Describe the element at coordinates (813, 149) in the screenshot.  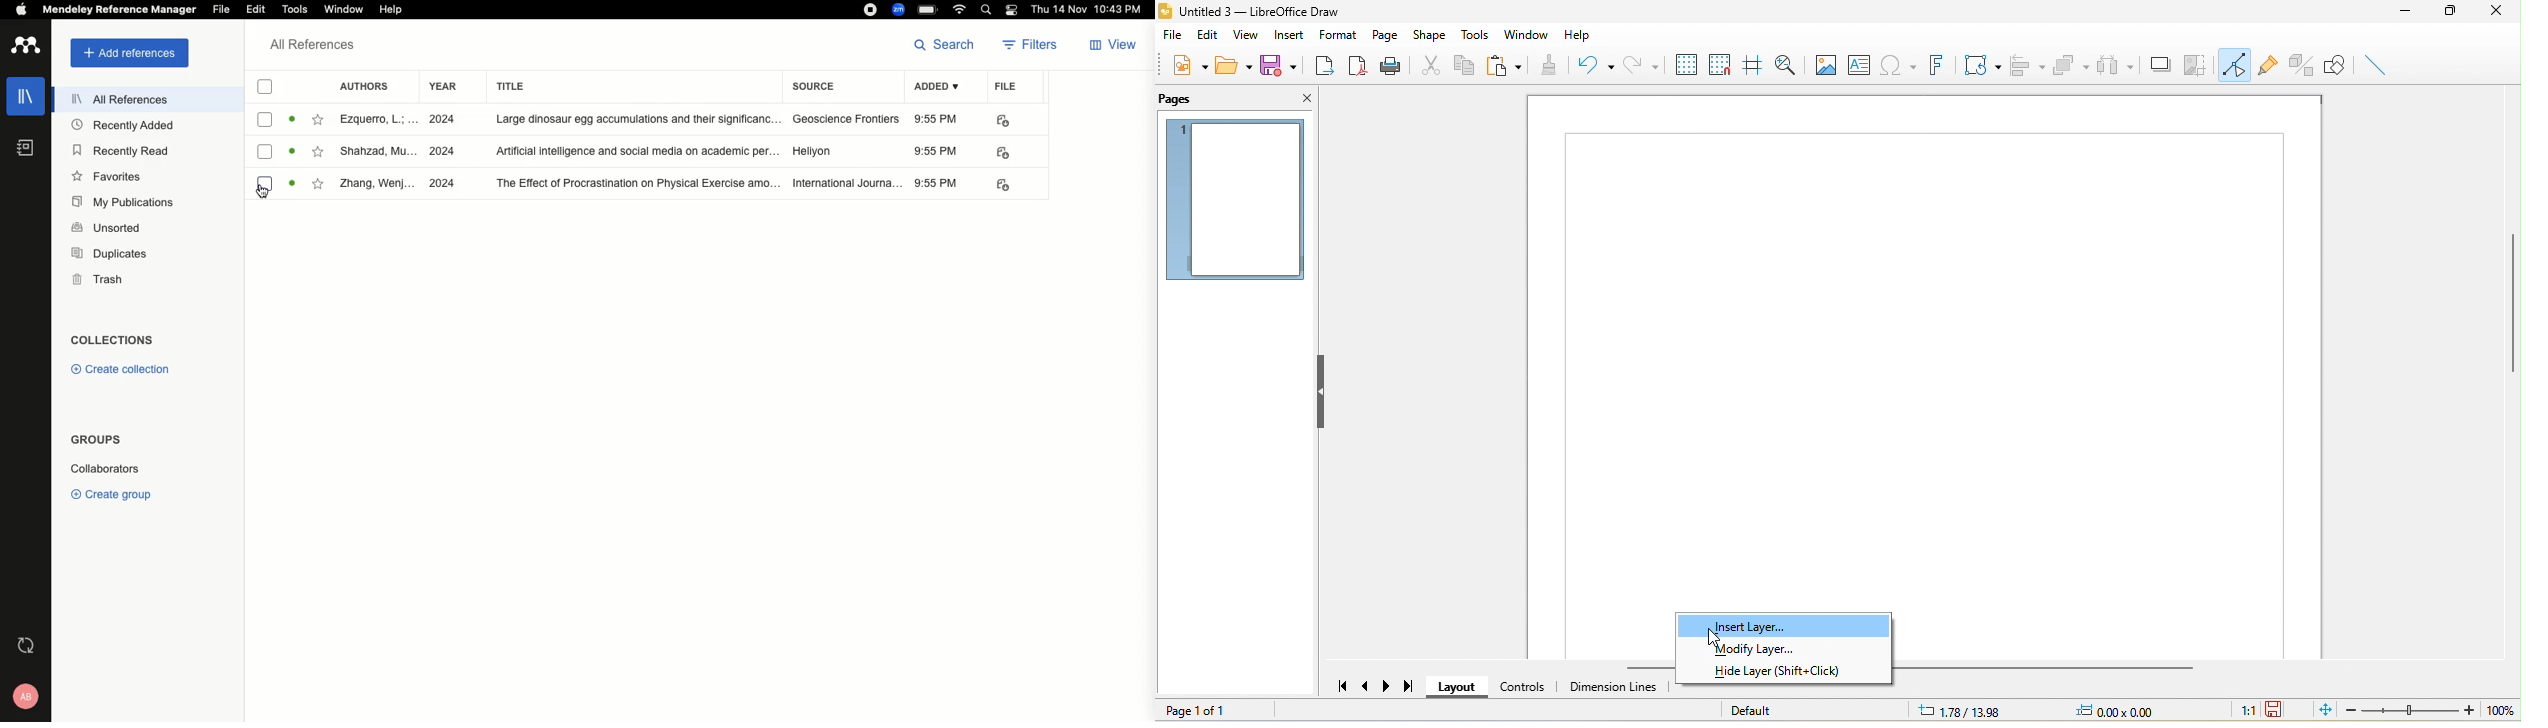
I see `Hellyon` at that location.